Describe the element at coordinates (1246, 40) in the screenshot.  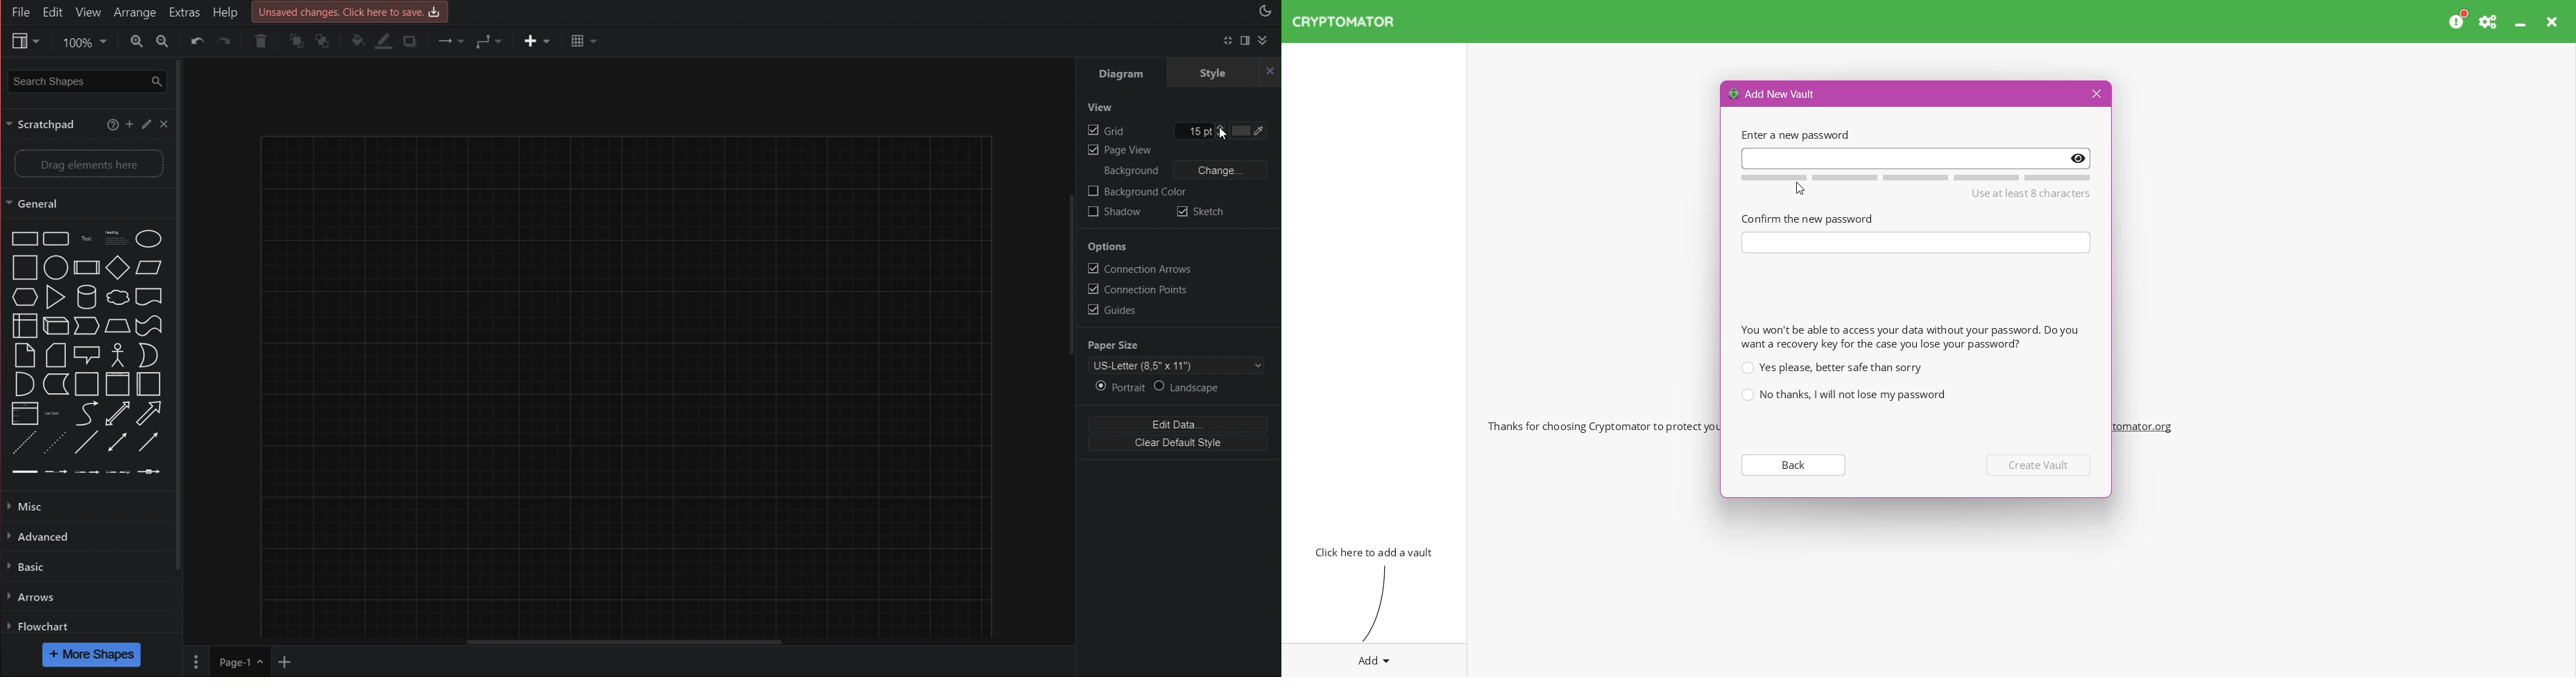
I see `Format` at that location.